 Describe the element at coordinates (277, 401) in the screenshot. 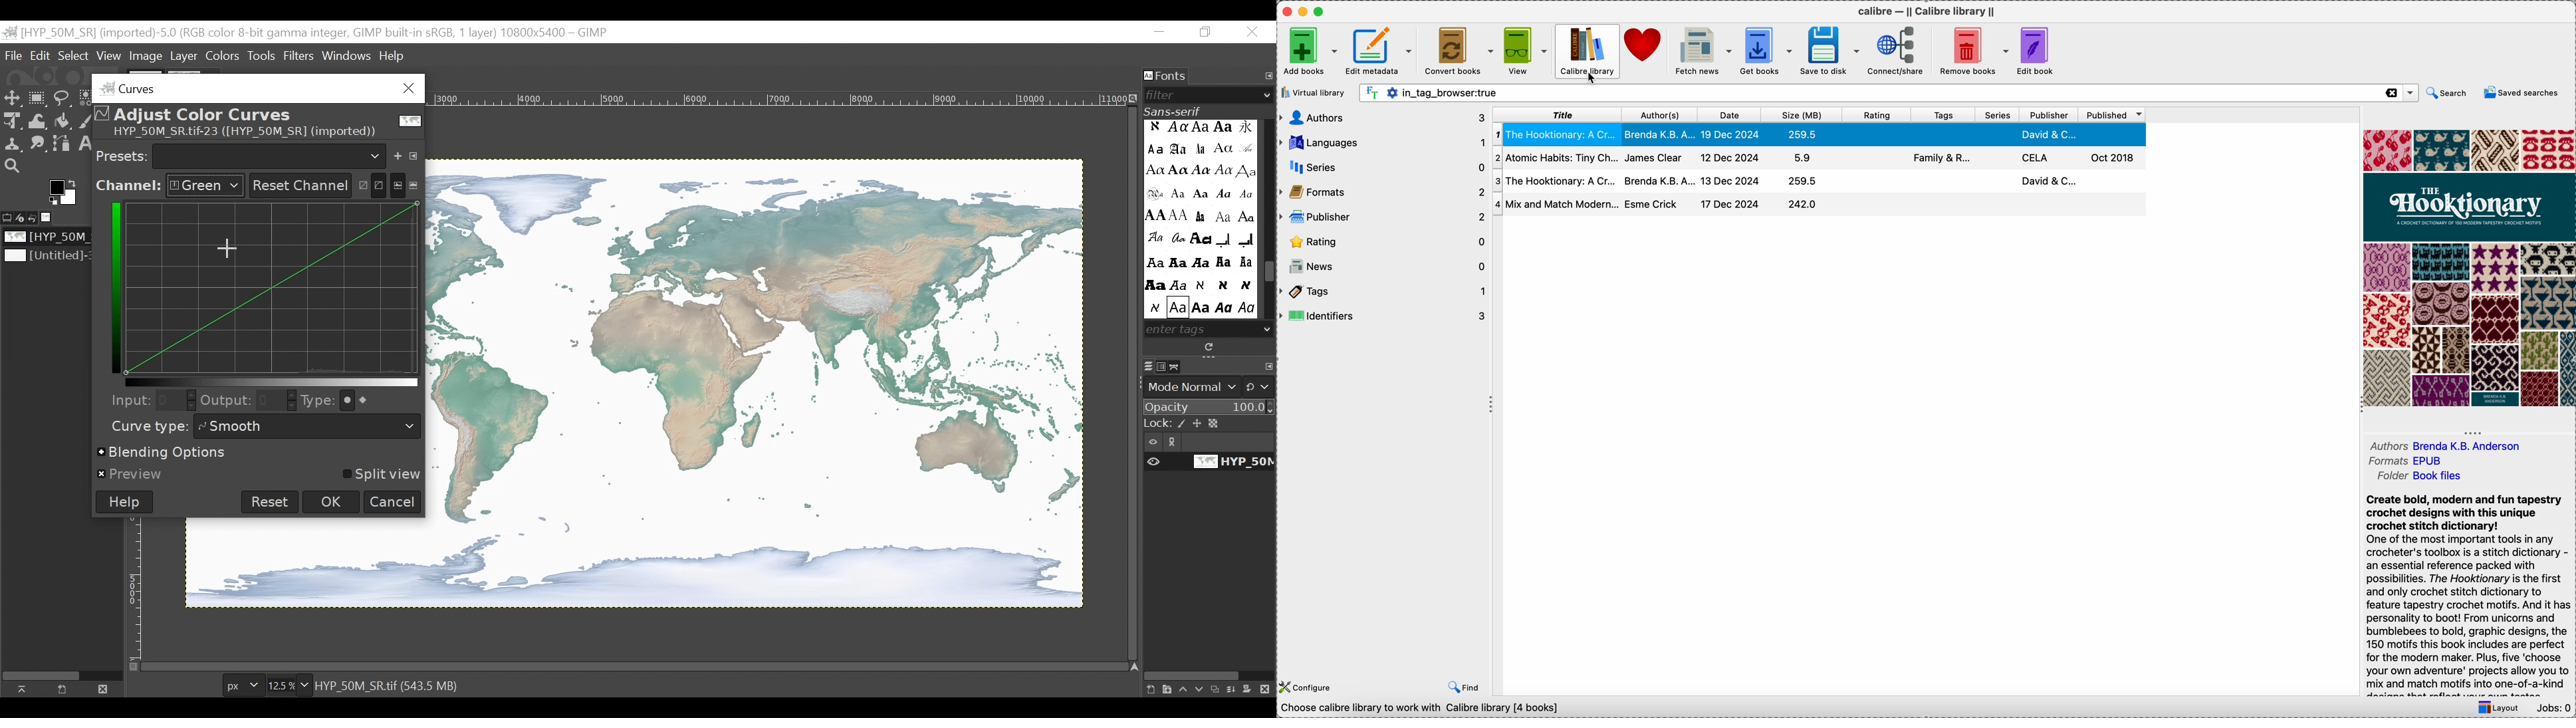

I see `Field` at that location.